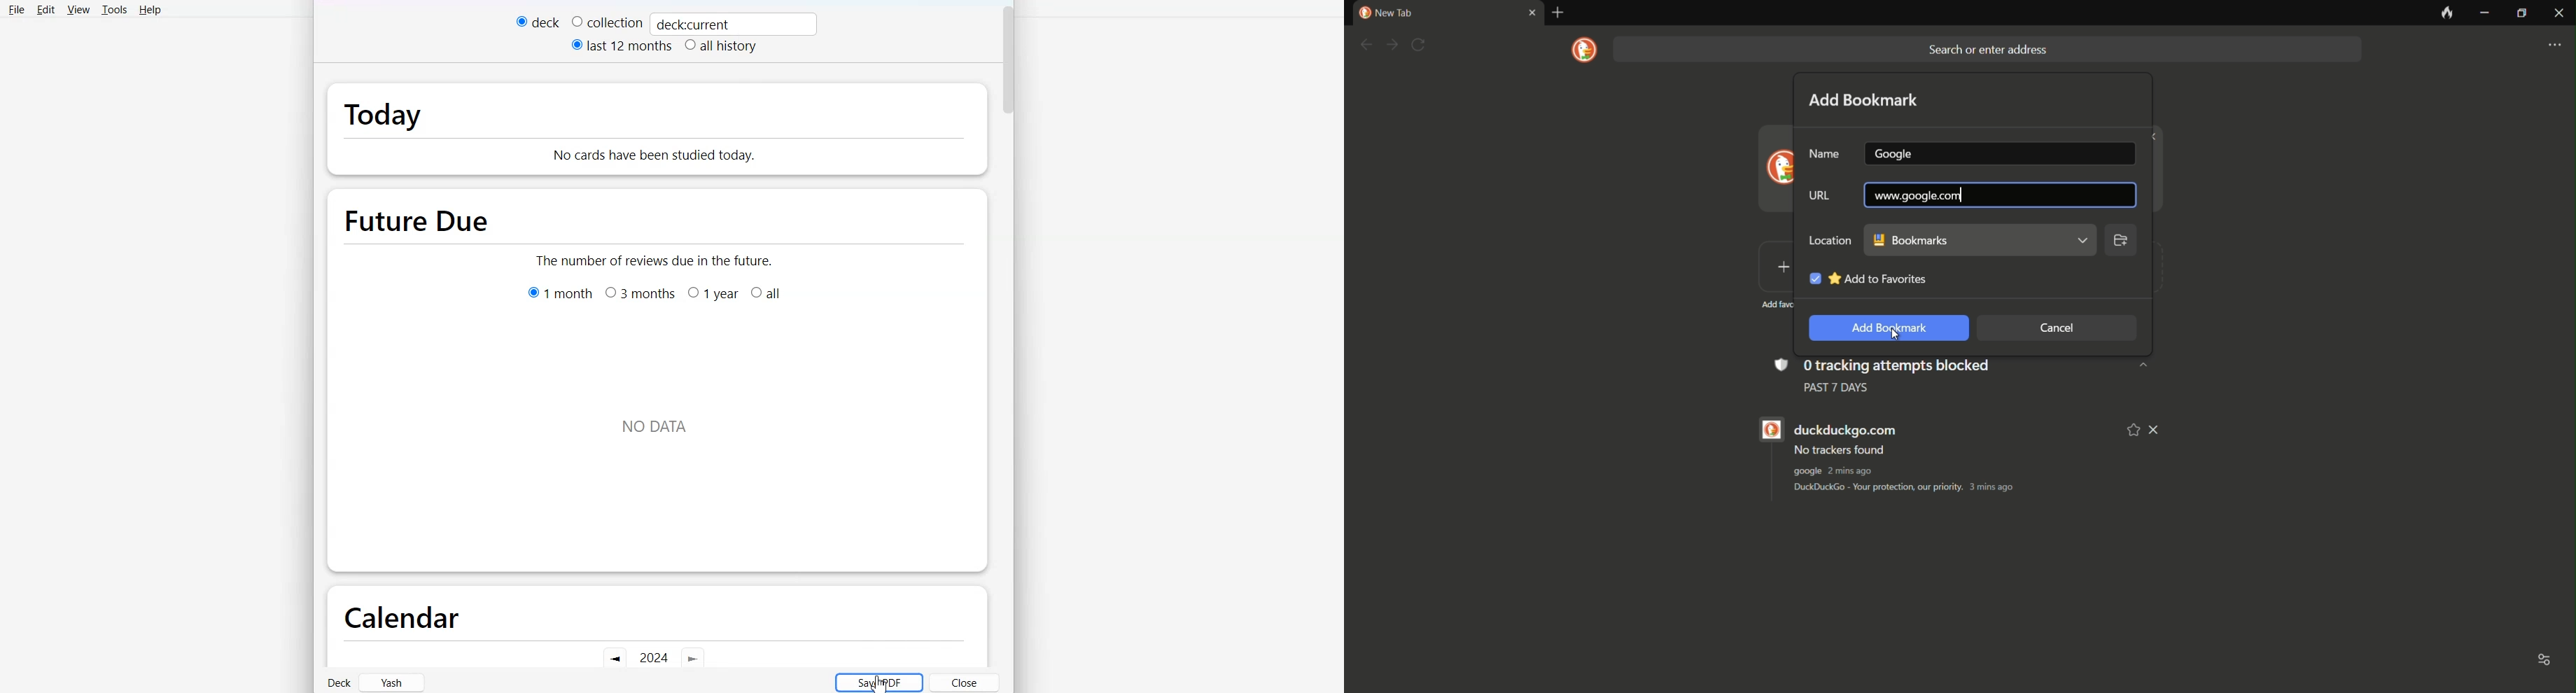 The width and height of the screenshot is (2576, 700). Describe the element at coordinates (768, 293) in the screenshot. I see `All` at that location.